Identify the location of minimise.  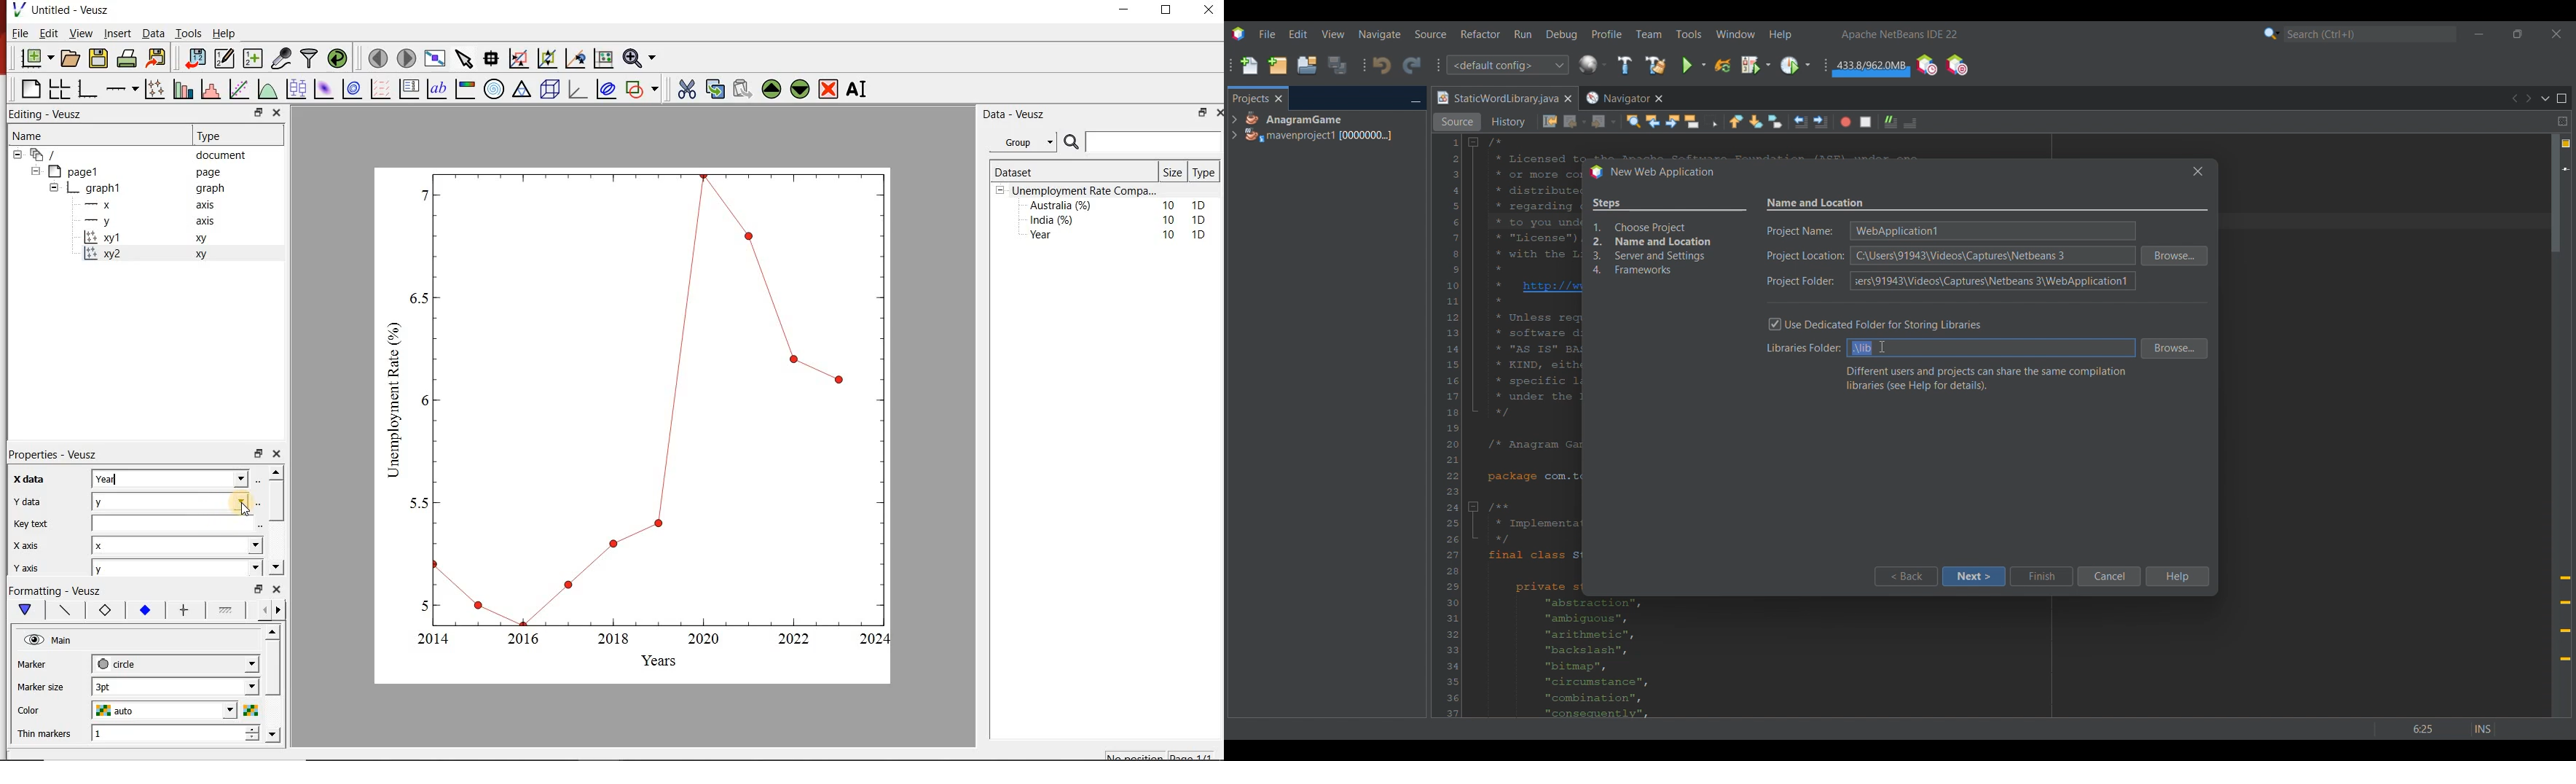
(1128, 13).